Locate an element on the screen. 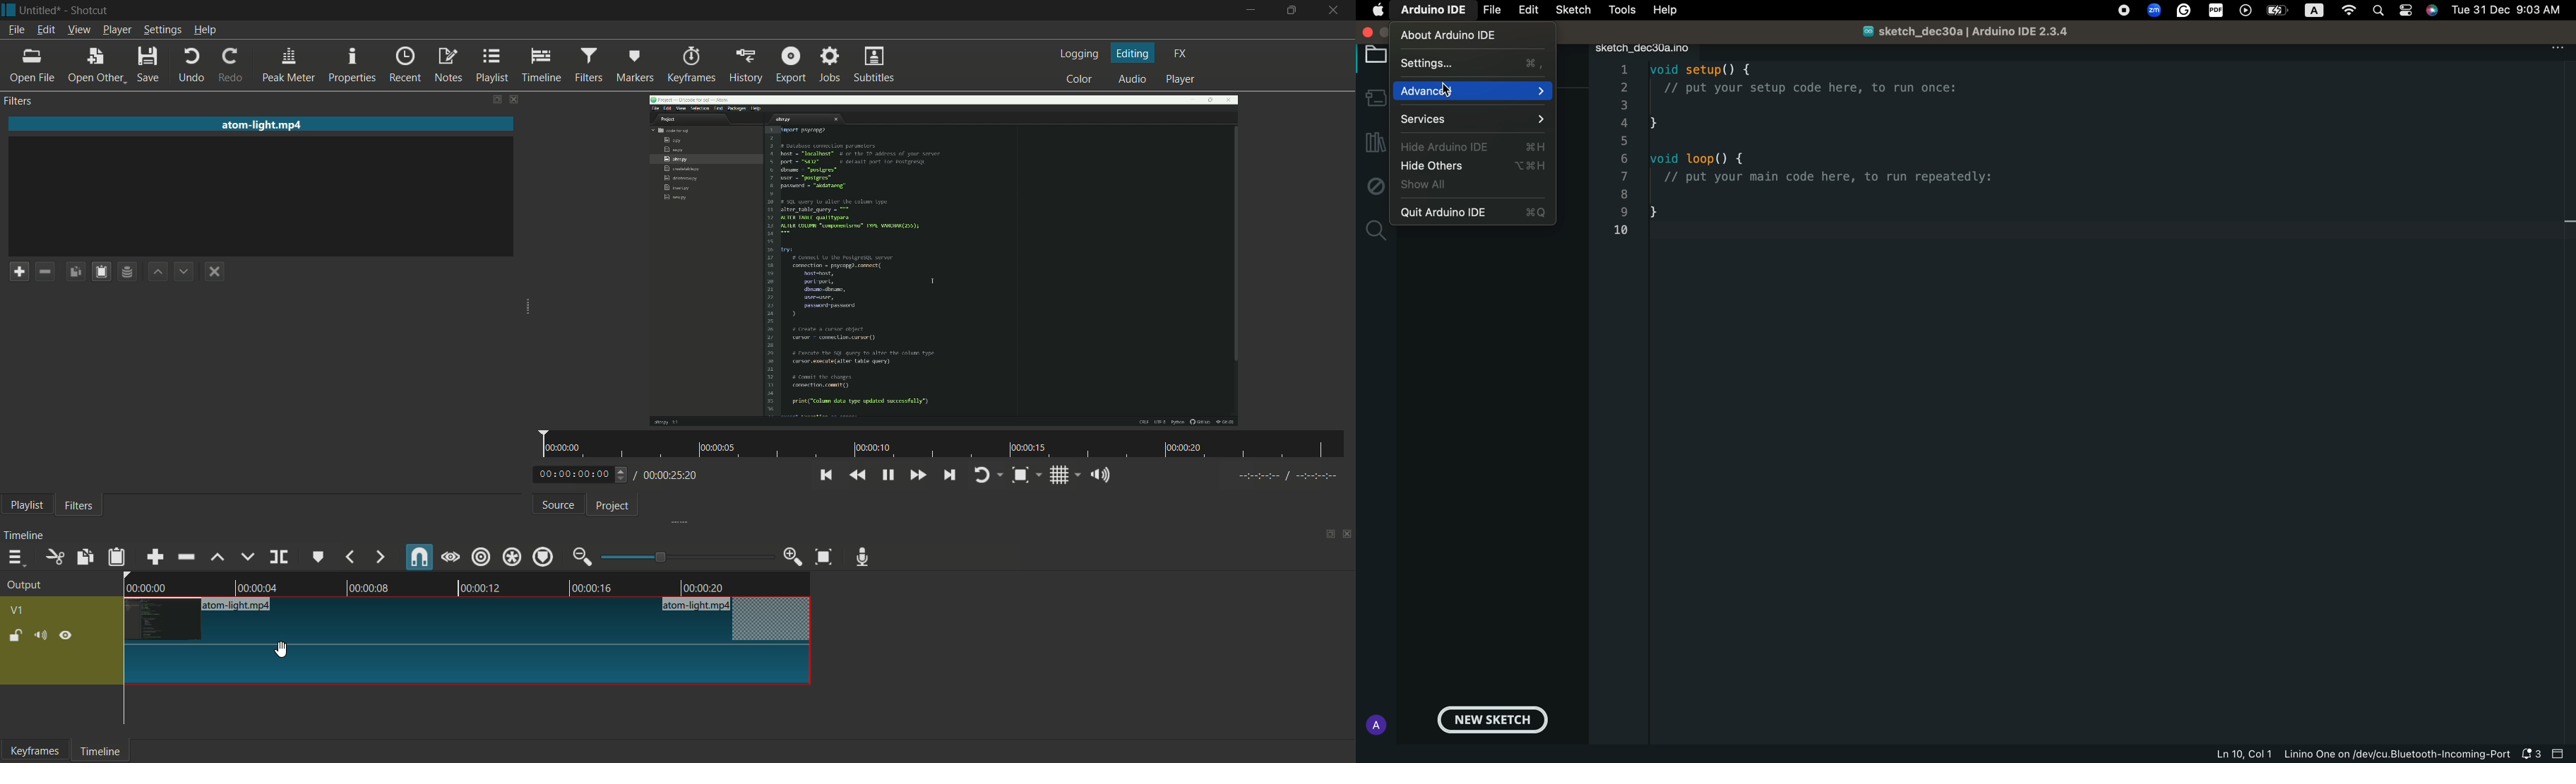 Image resolution: width=2576 pixels, height=784 pixels. cut is located at coordinates (54, 557).